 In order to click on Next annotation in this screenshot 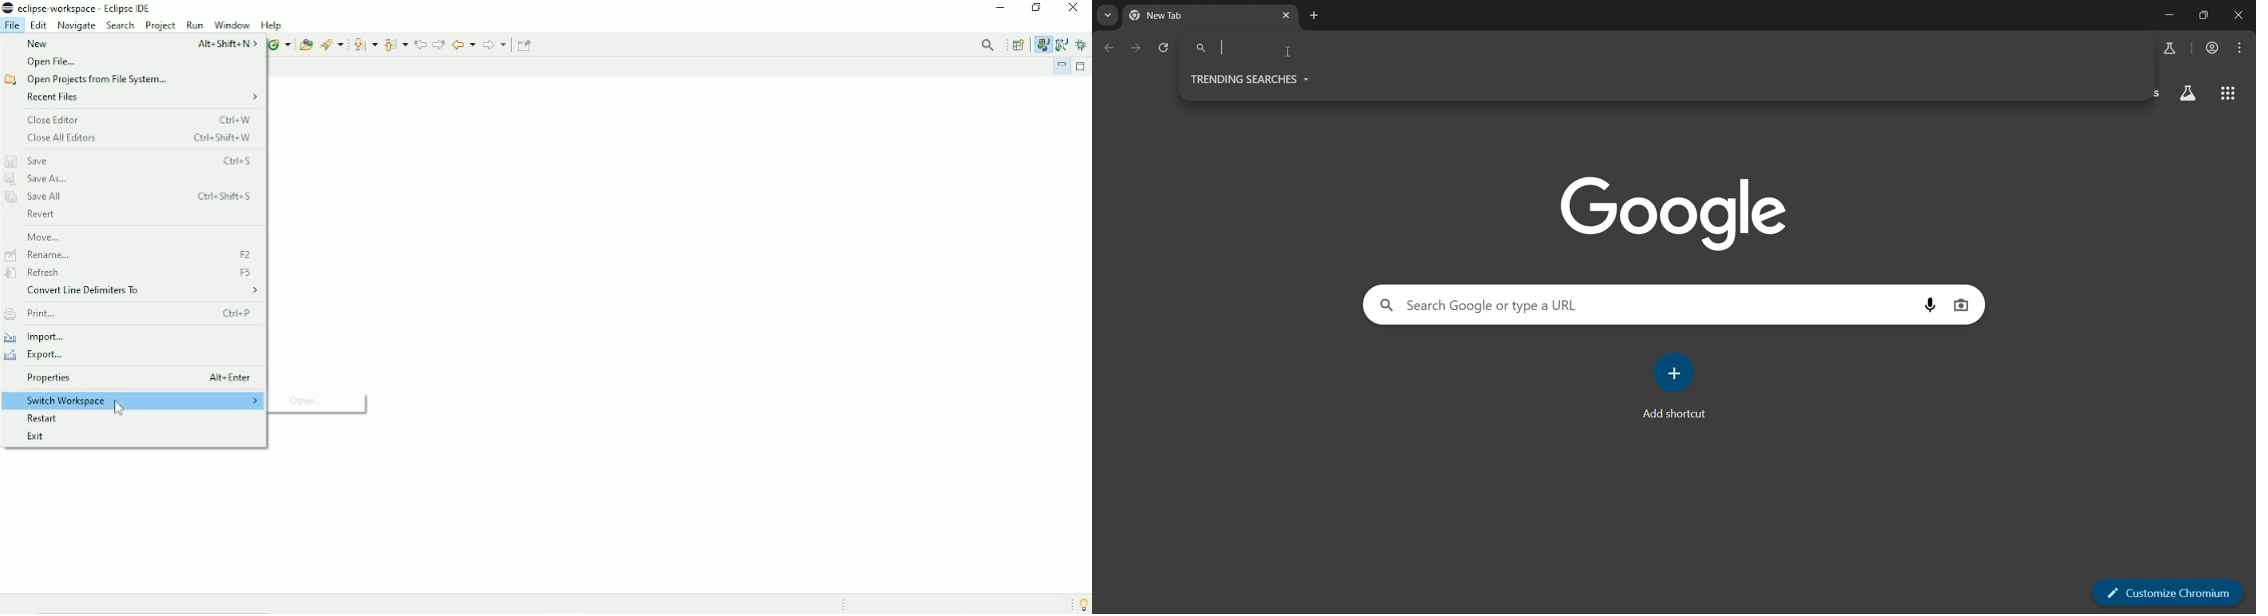, I will do `click(365, 45)`.